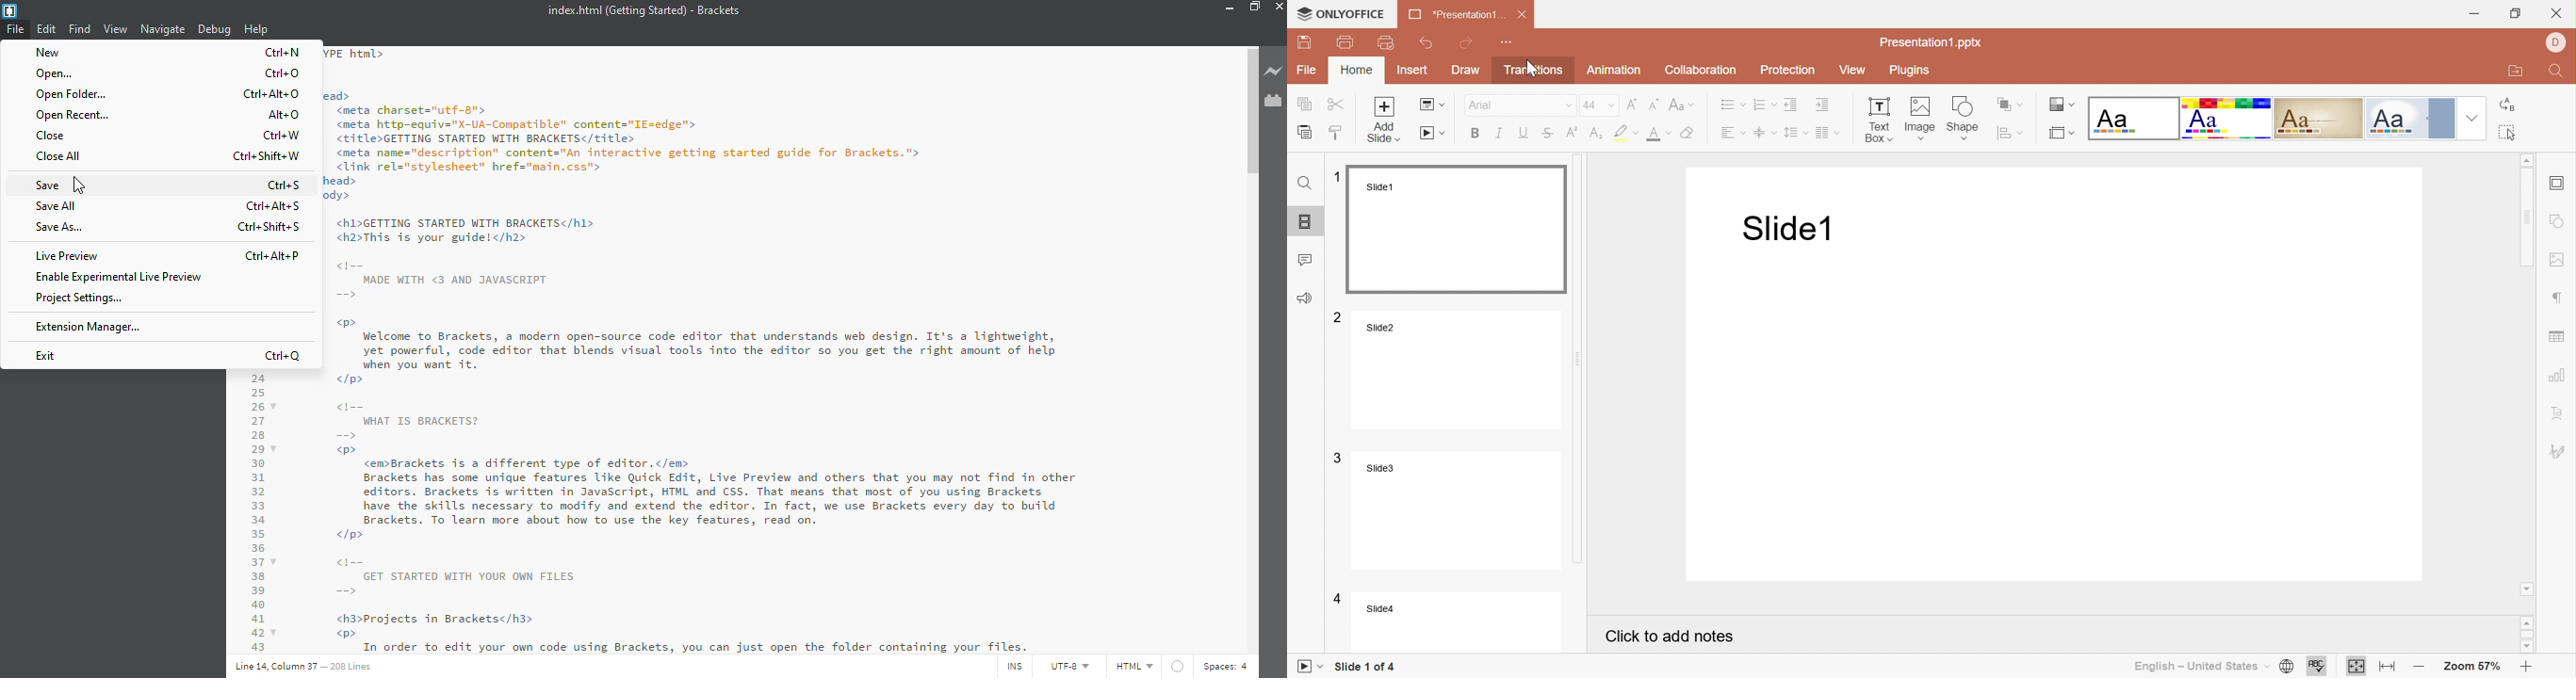 The height and width of the screenshot is (700, 2576). I want to click on Undo, so click(1428, 40).